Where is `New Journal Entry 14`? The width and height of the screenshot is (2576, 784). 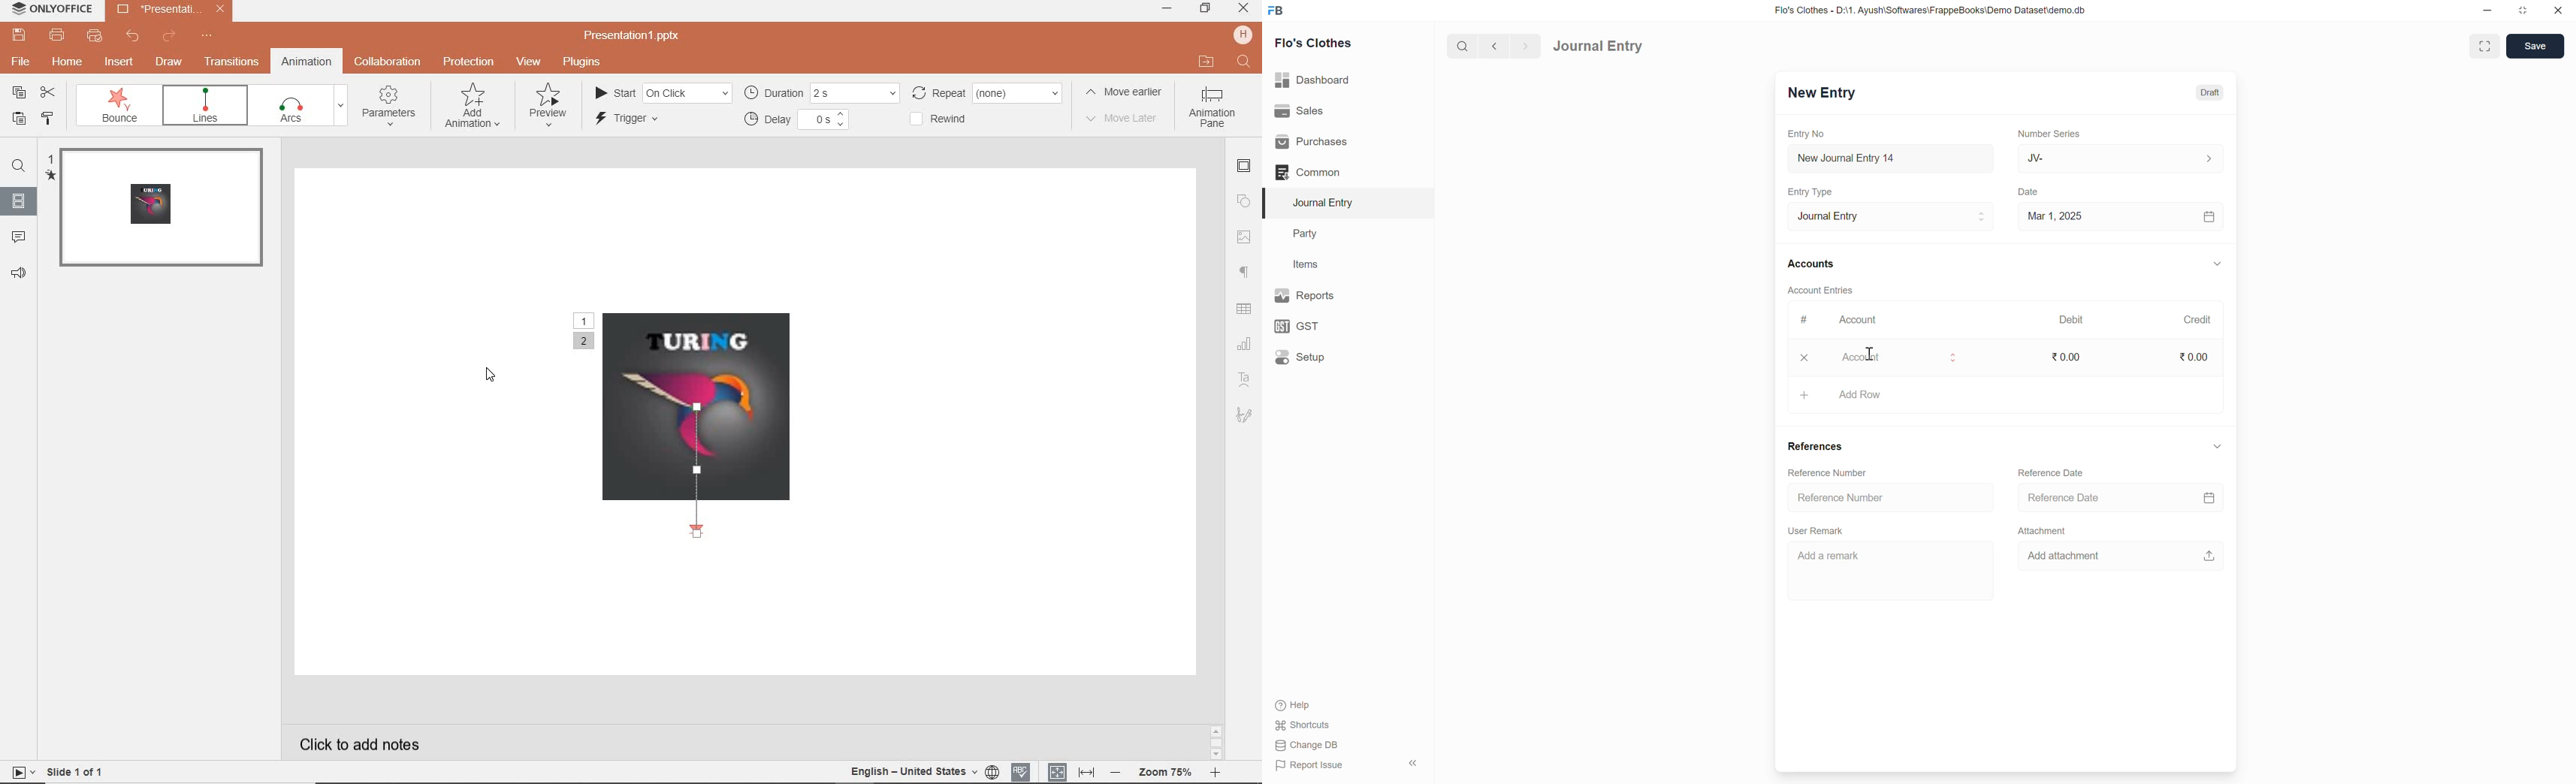
New Journal Entry 14 is located at coordinates (1865, 159).